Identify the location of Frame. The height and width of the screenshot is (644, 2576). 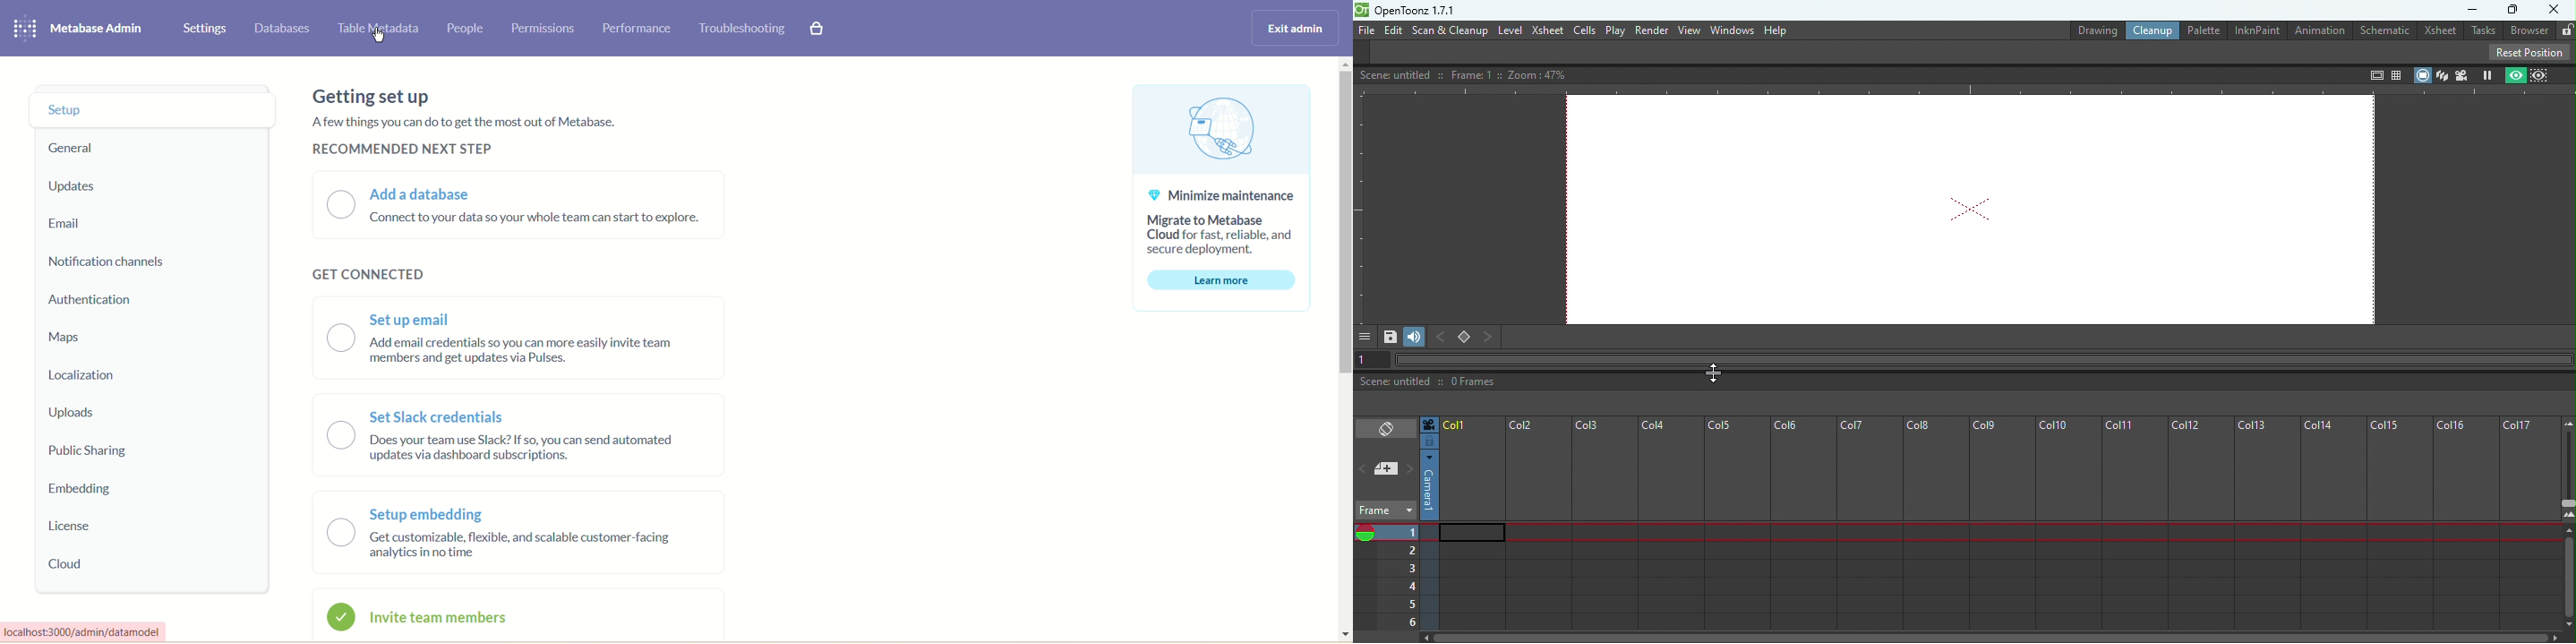
(1387, 505).